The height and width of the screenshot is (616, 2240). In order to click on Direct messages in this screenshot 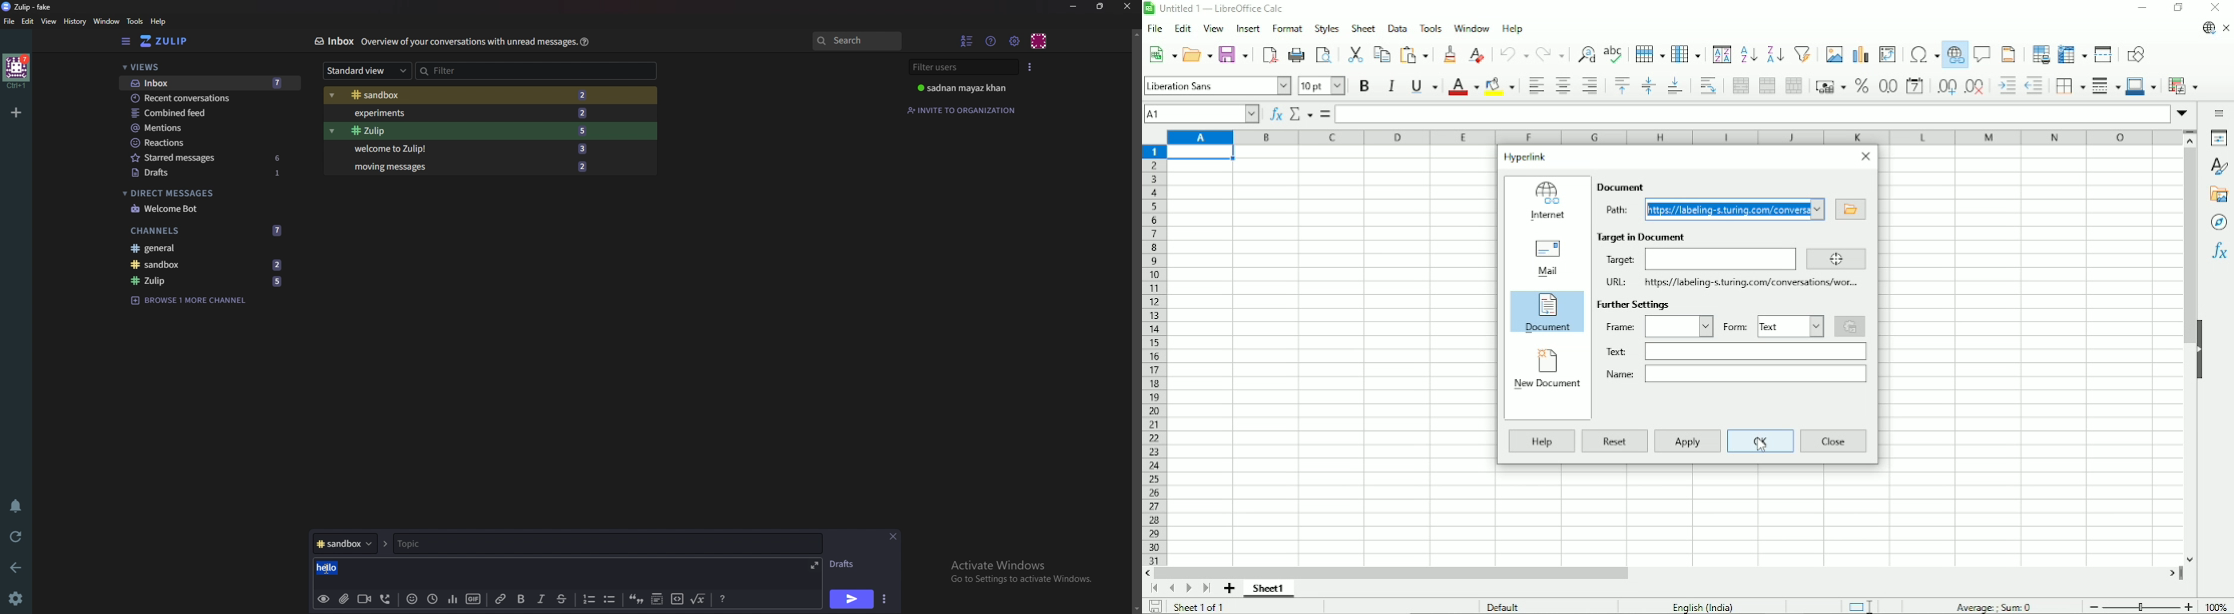, I will do `click(203, 192)`.